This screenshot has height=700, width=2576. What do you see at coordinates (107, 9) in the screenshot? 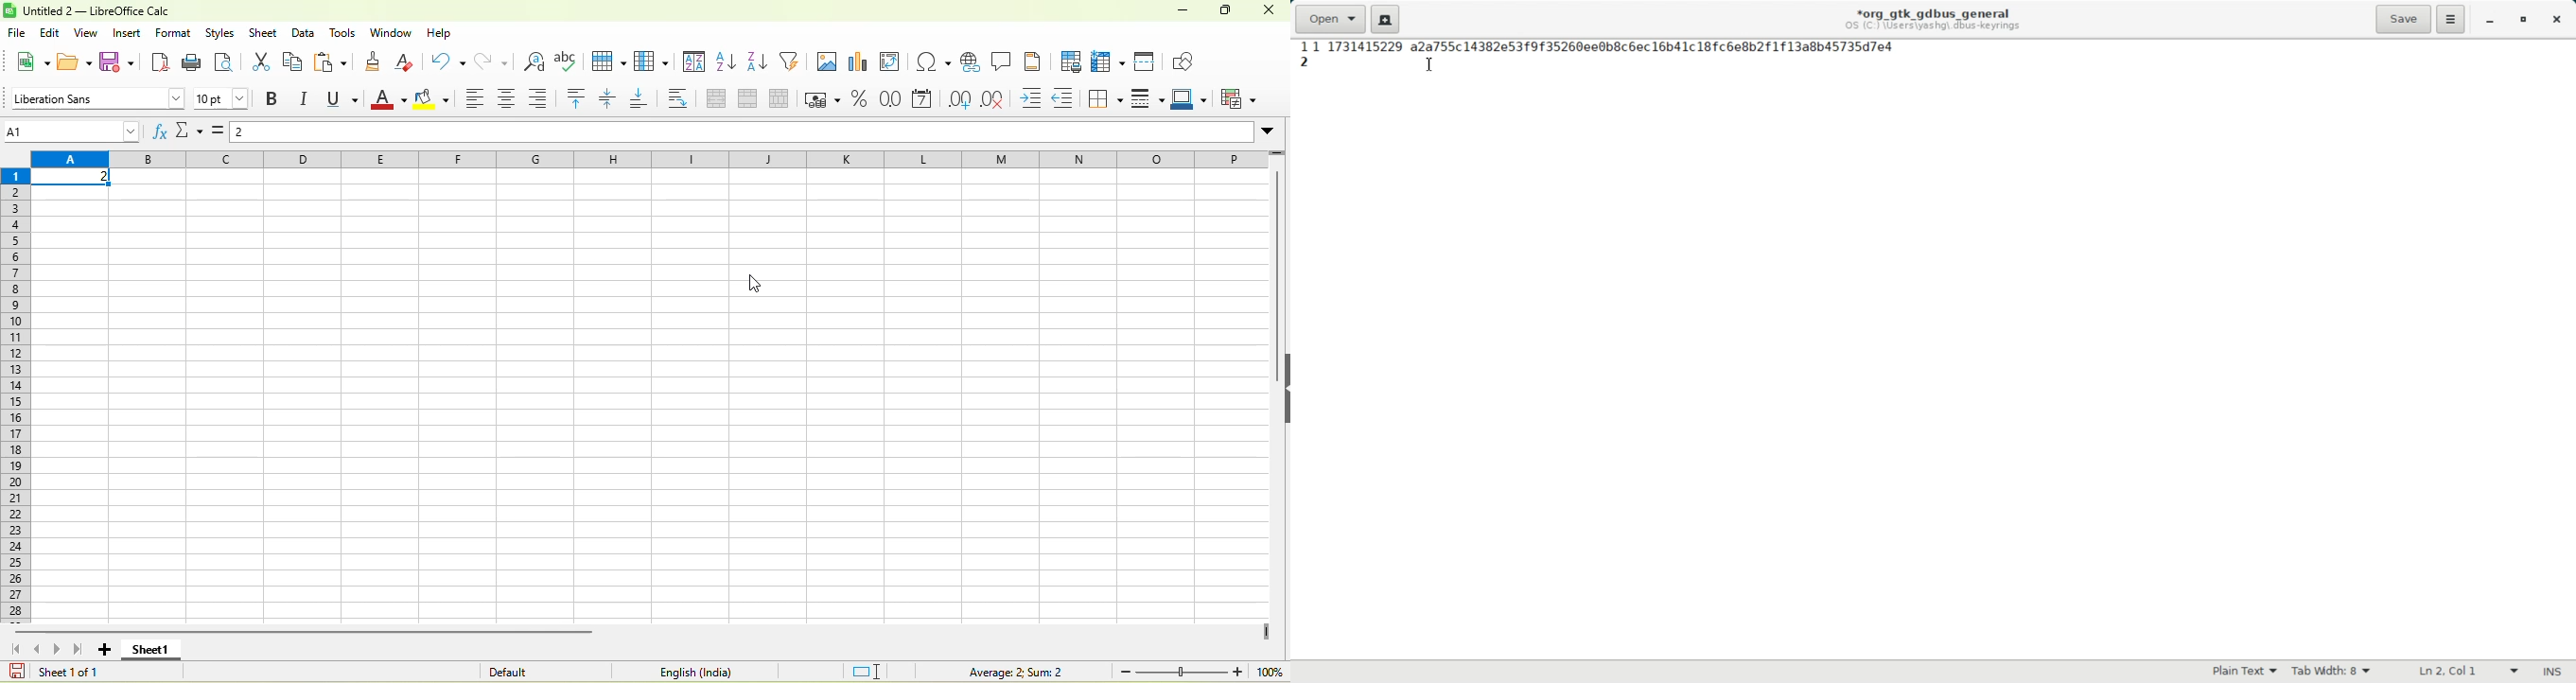
I see `untiteld2- libreoffice calc` at bounding box center [107, 9].